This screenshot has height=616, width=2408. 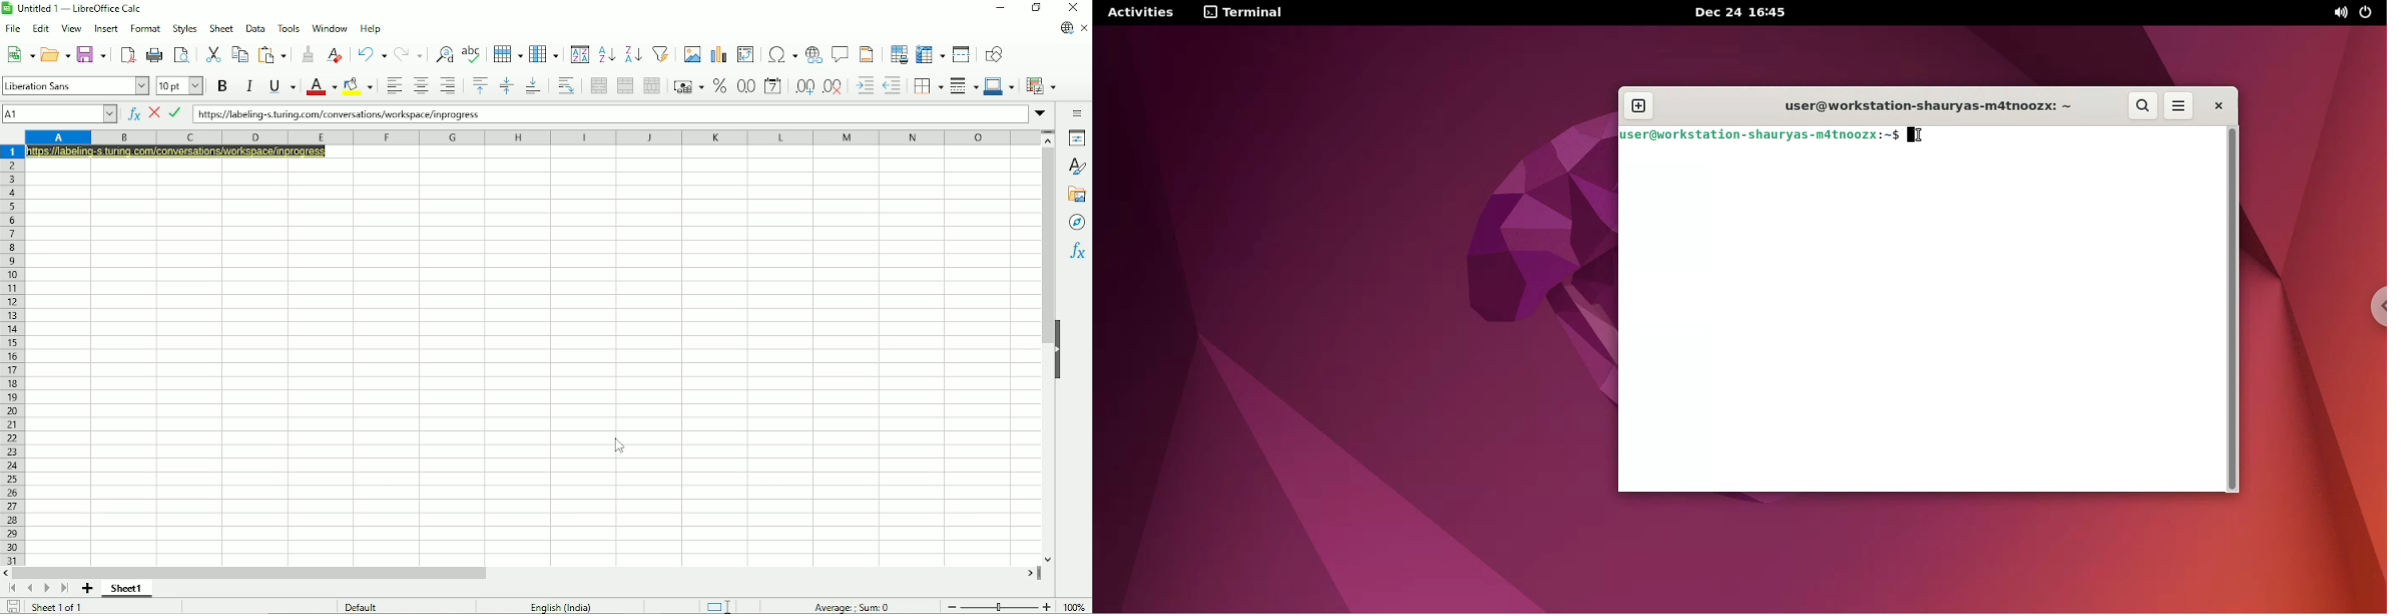 I want to click on Insert special characters, so click(x=781, y=56).